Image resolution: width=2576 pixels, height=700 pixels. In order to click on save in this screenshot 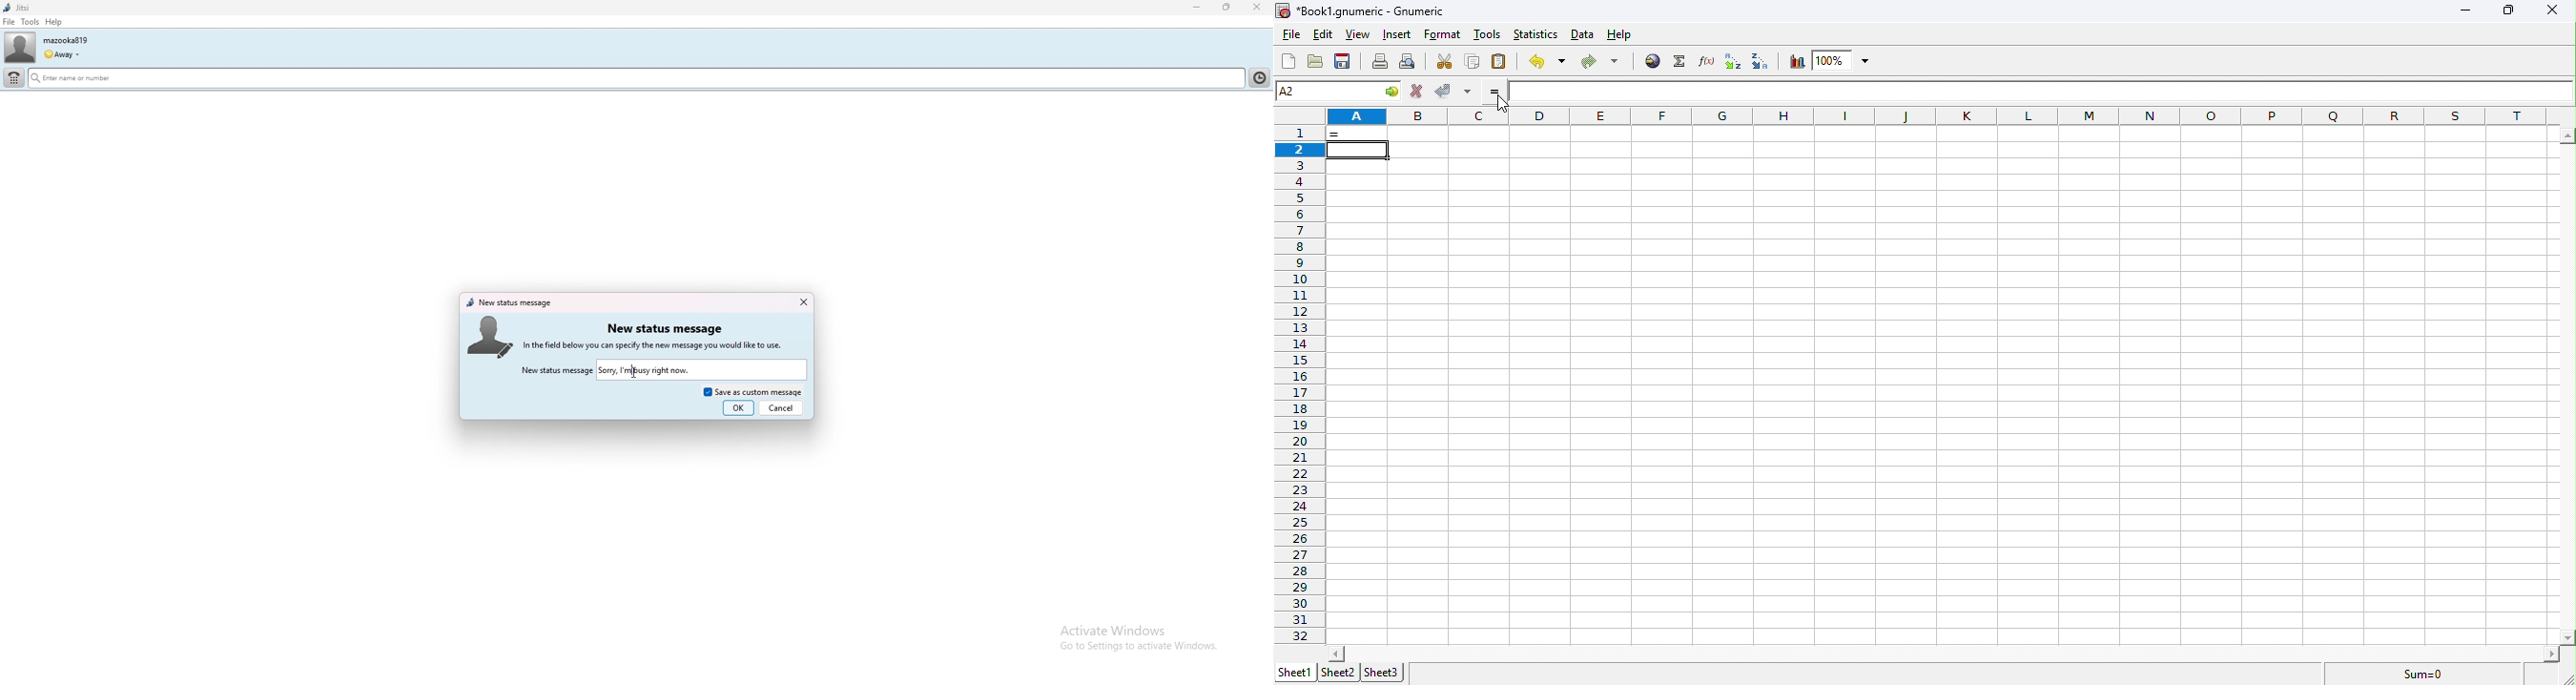, I will do `click(1343, 62)`.